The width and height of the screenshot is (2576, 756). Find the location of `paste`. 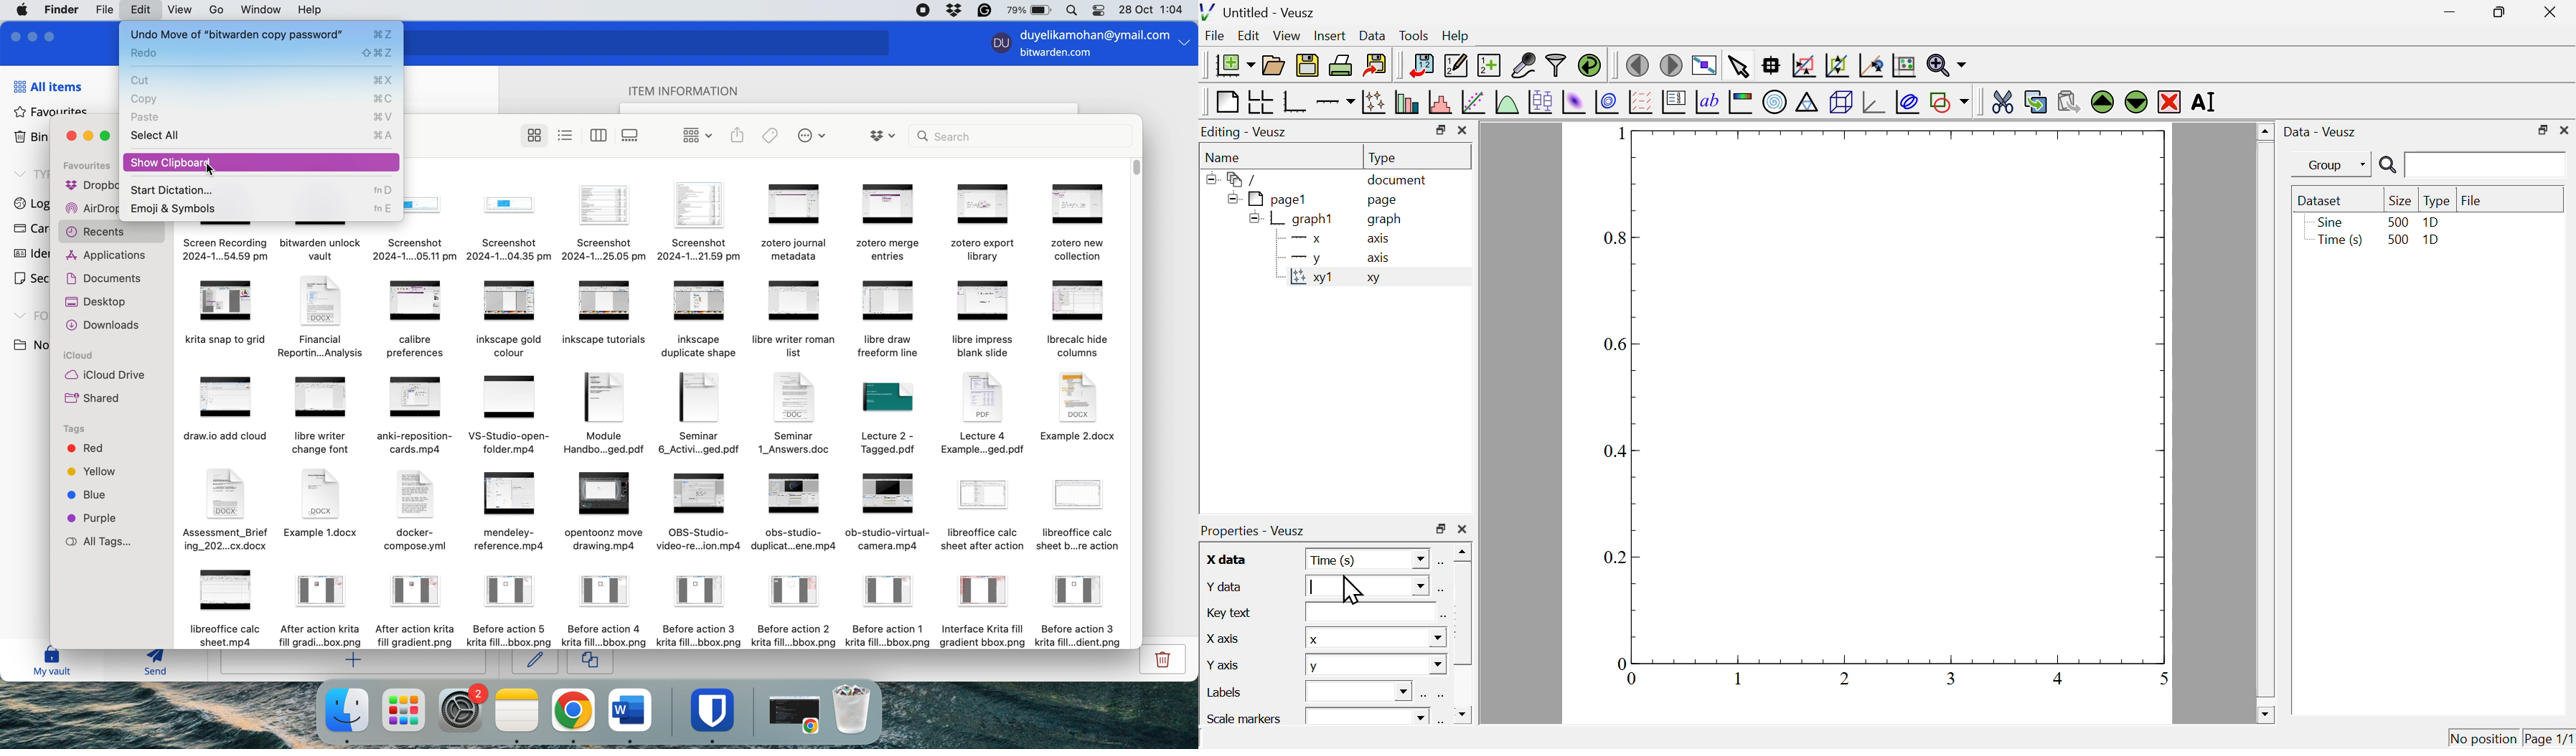

paste is located at coordinates (261, 118).